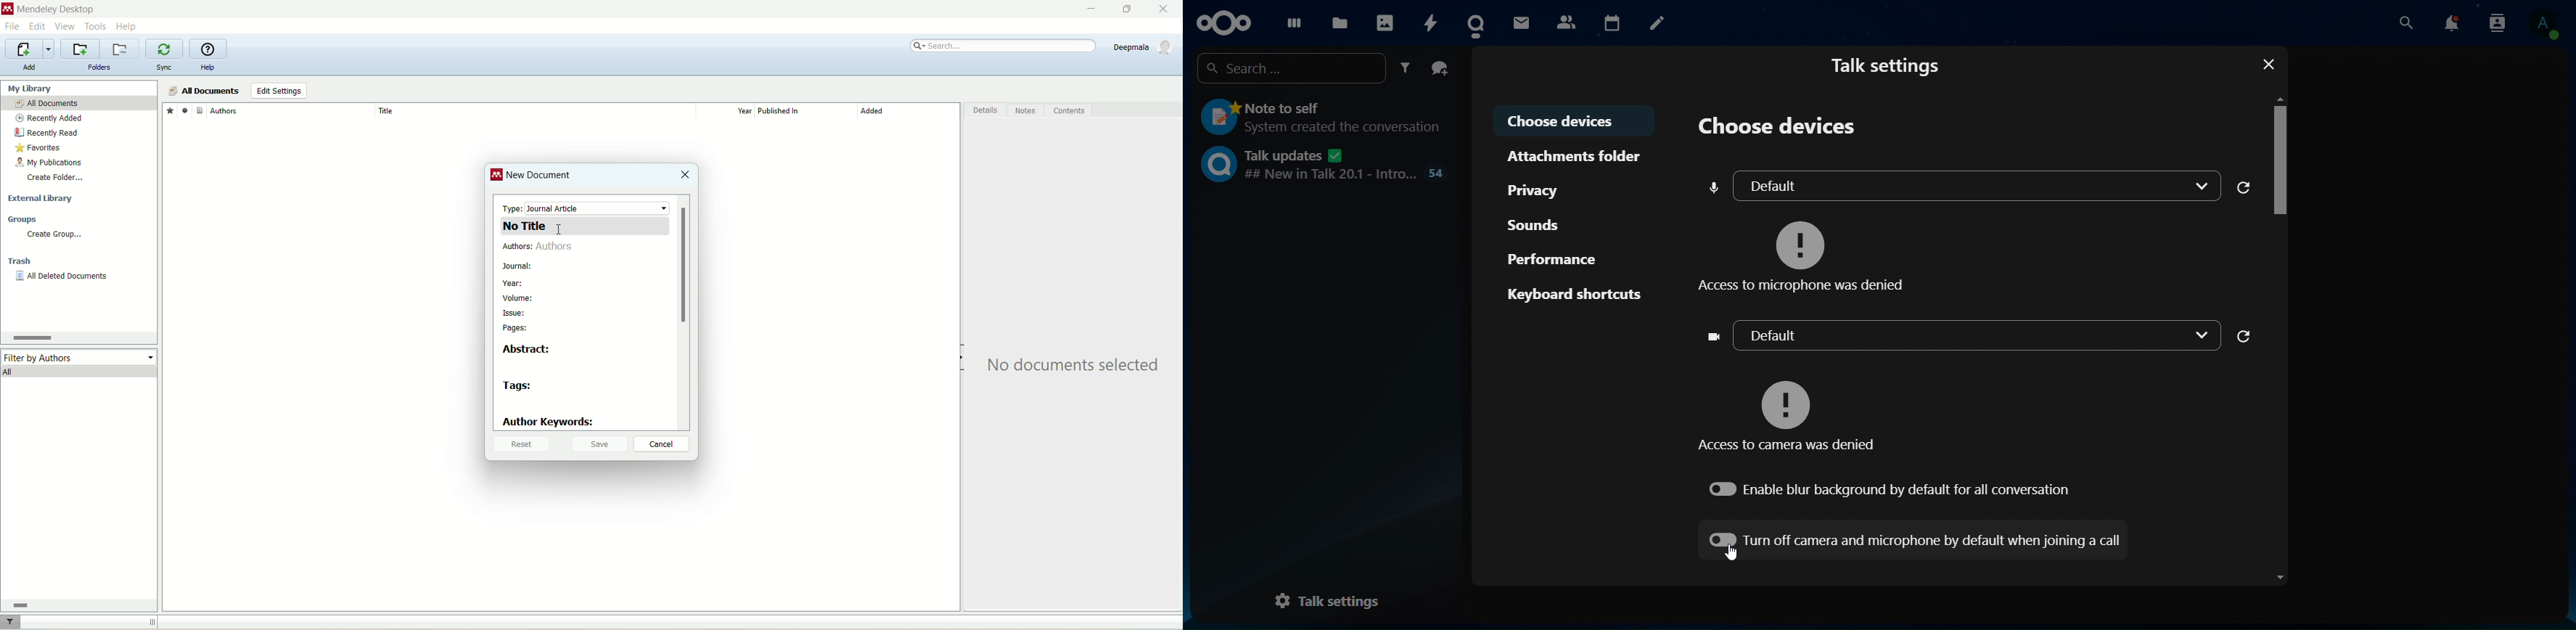  I want to click on help, so click(128, 26).